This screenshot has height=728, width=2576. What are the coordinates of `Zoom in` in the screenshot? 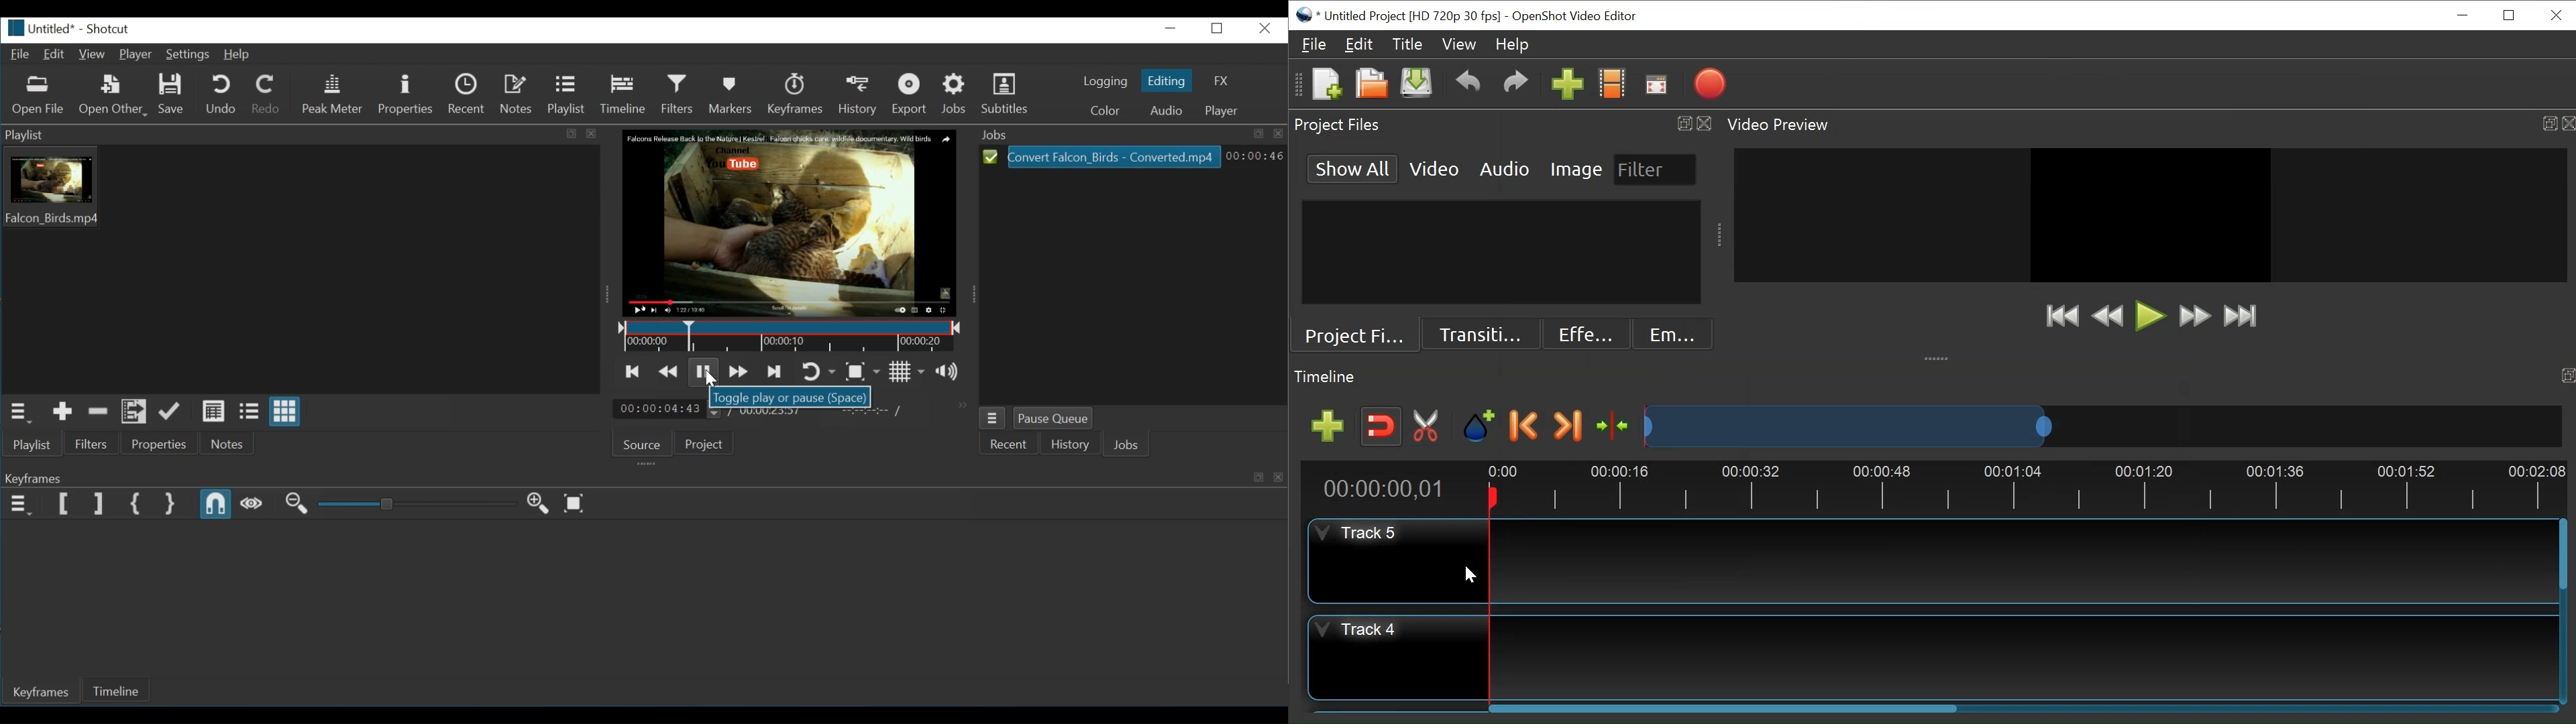 It's located at (297, 505).